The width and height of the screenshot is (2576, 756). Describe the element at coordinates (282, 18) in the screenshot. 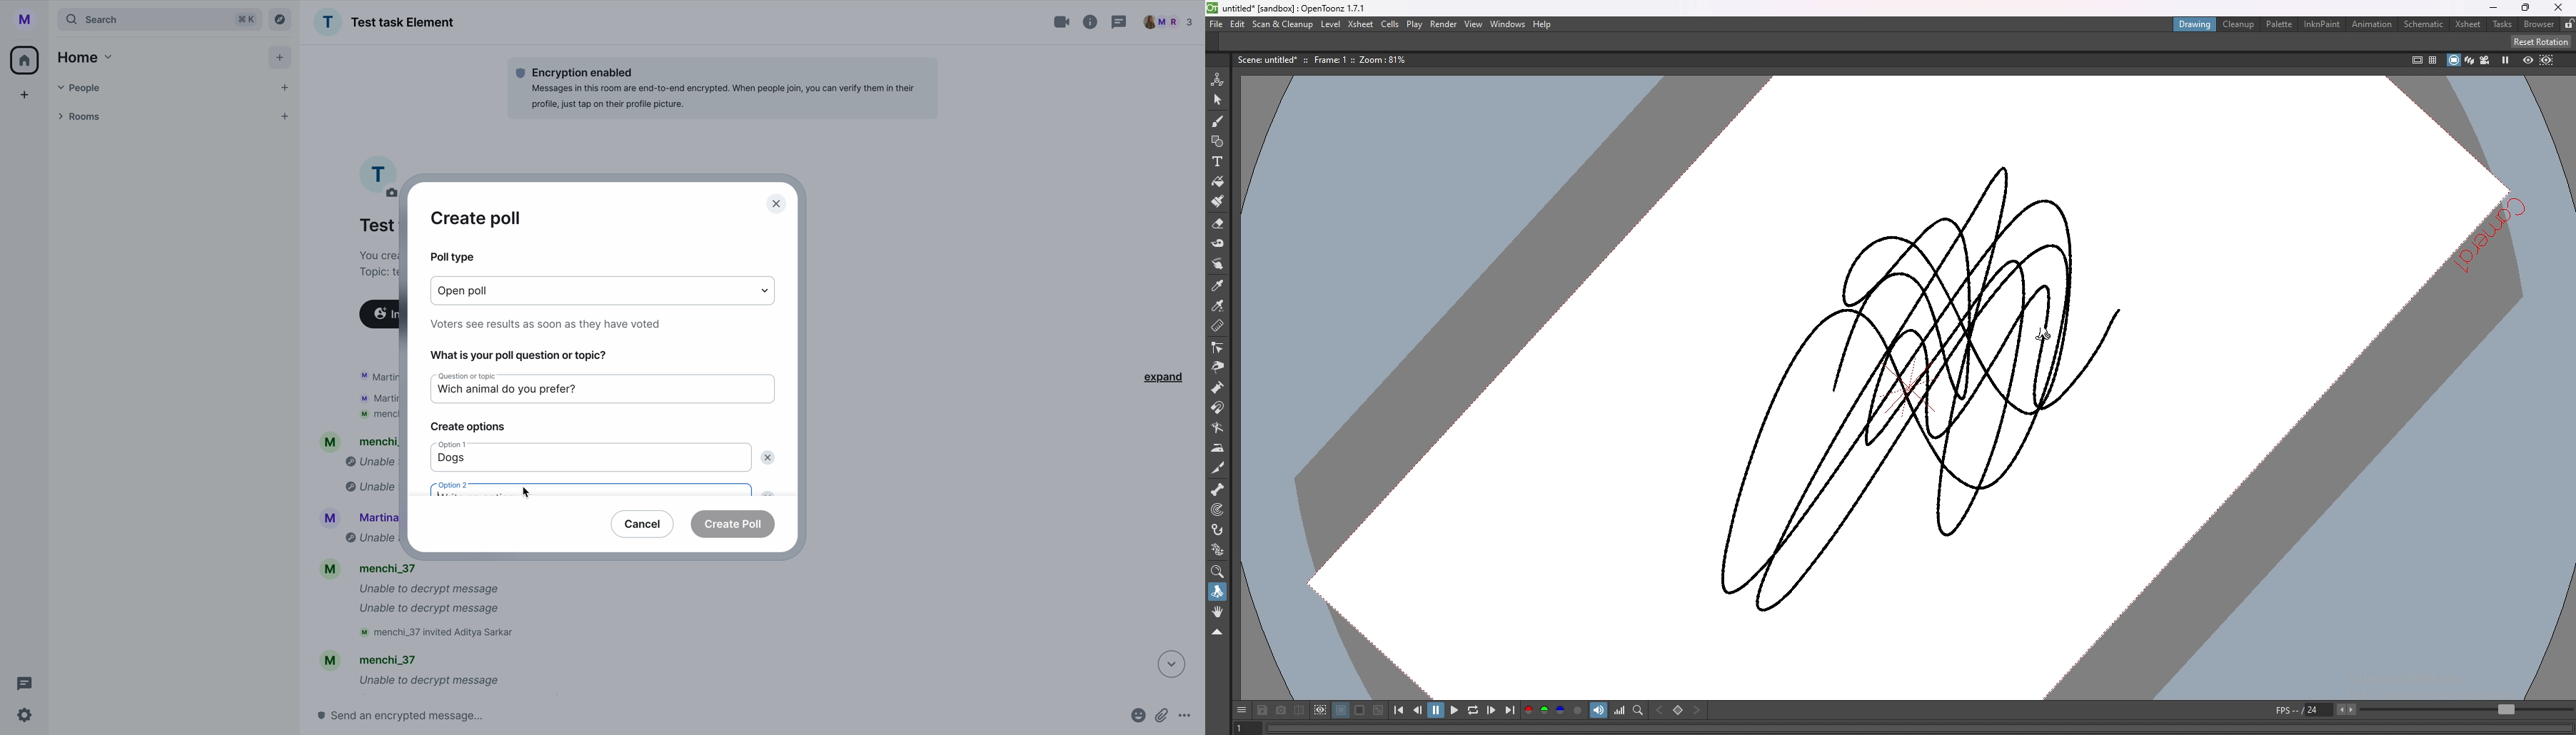

I see `explore` at that location.